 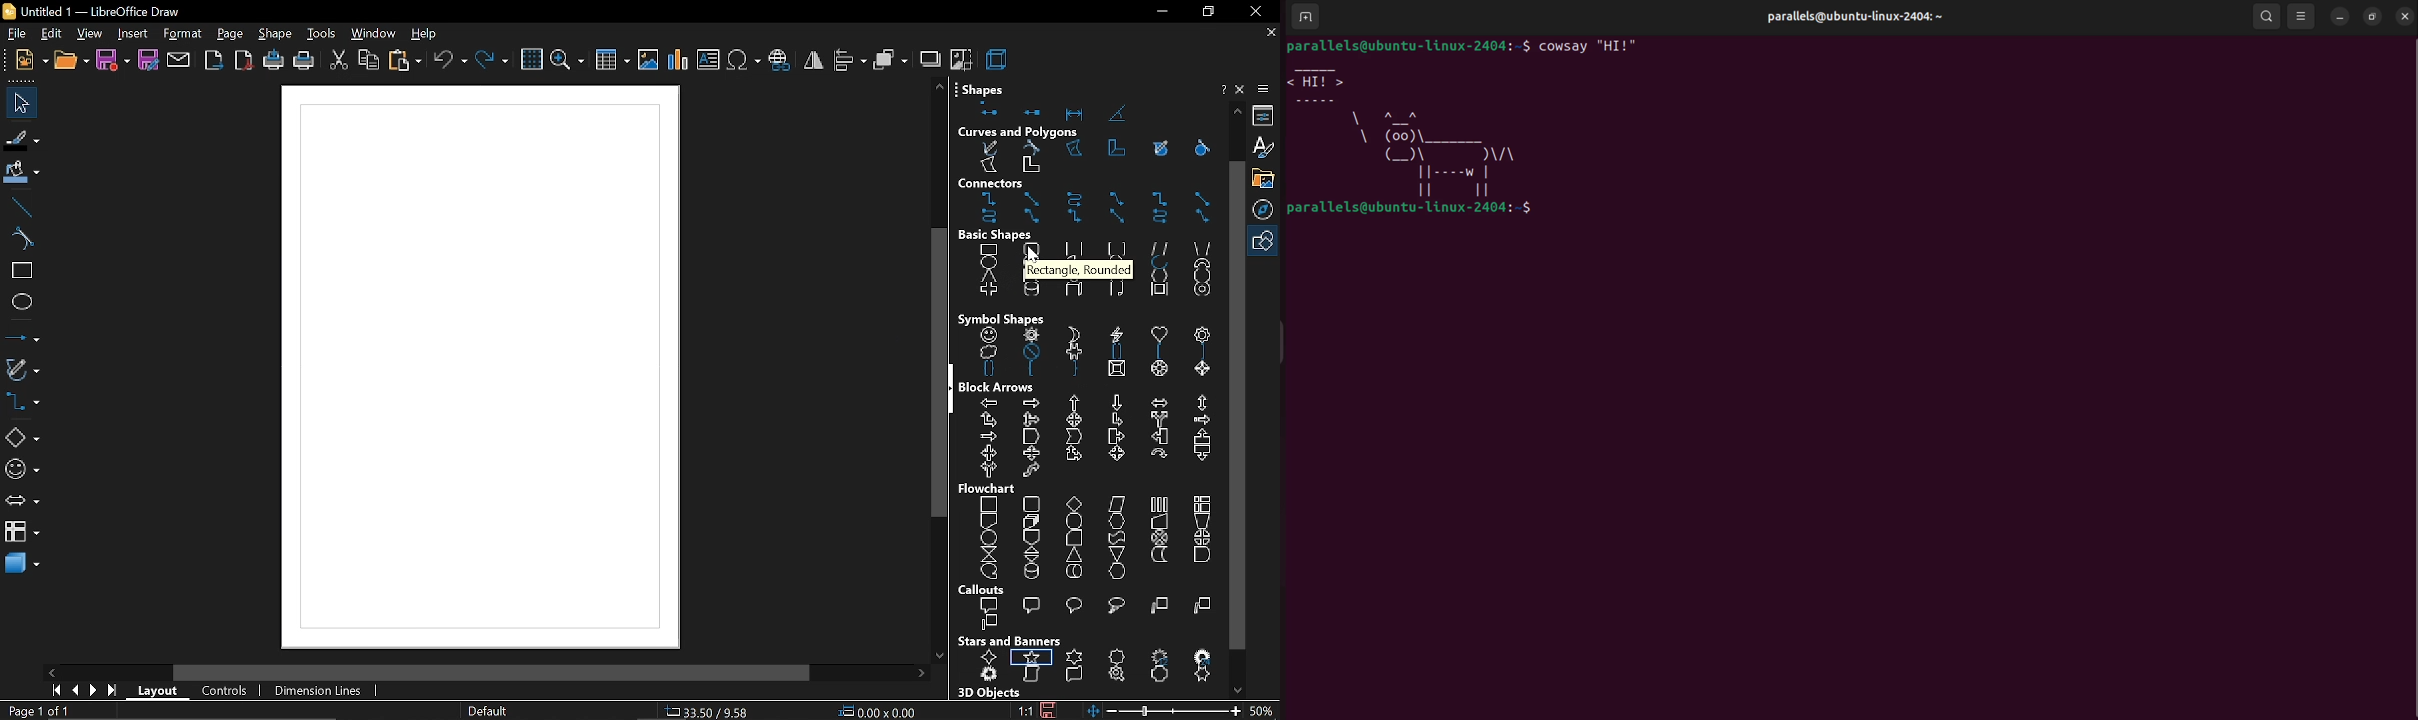 What do you see at coordinates (1263, 710) in the screenshot?
I see `current zoom` at bounding box center [1263, 710].